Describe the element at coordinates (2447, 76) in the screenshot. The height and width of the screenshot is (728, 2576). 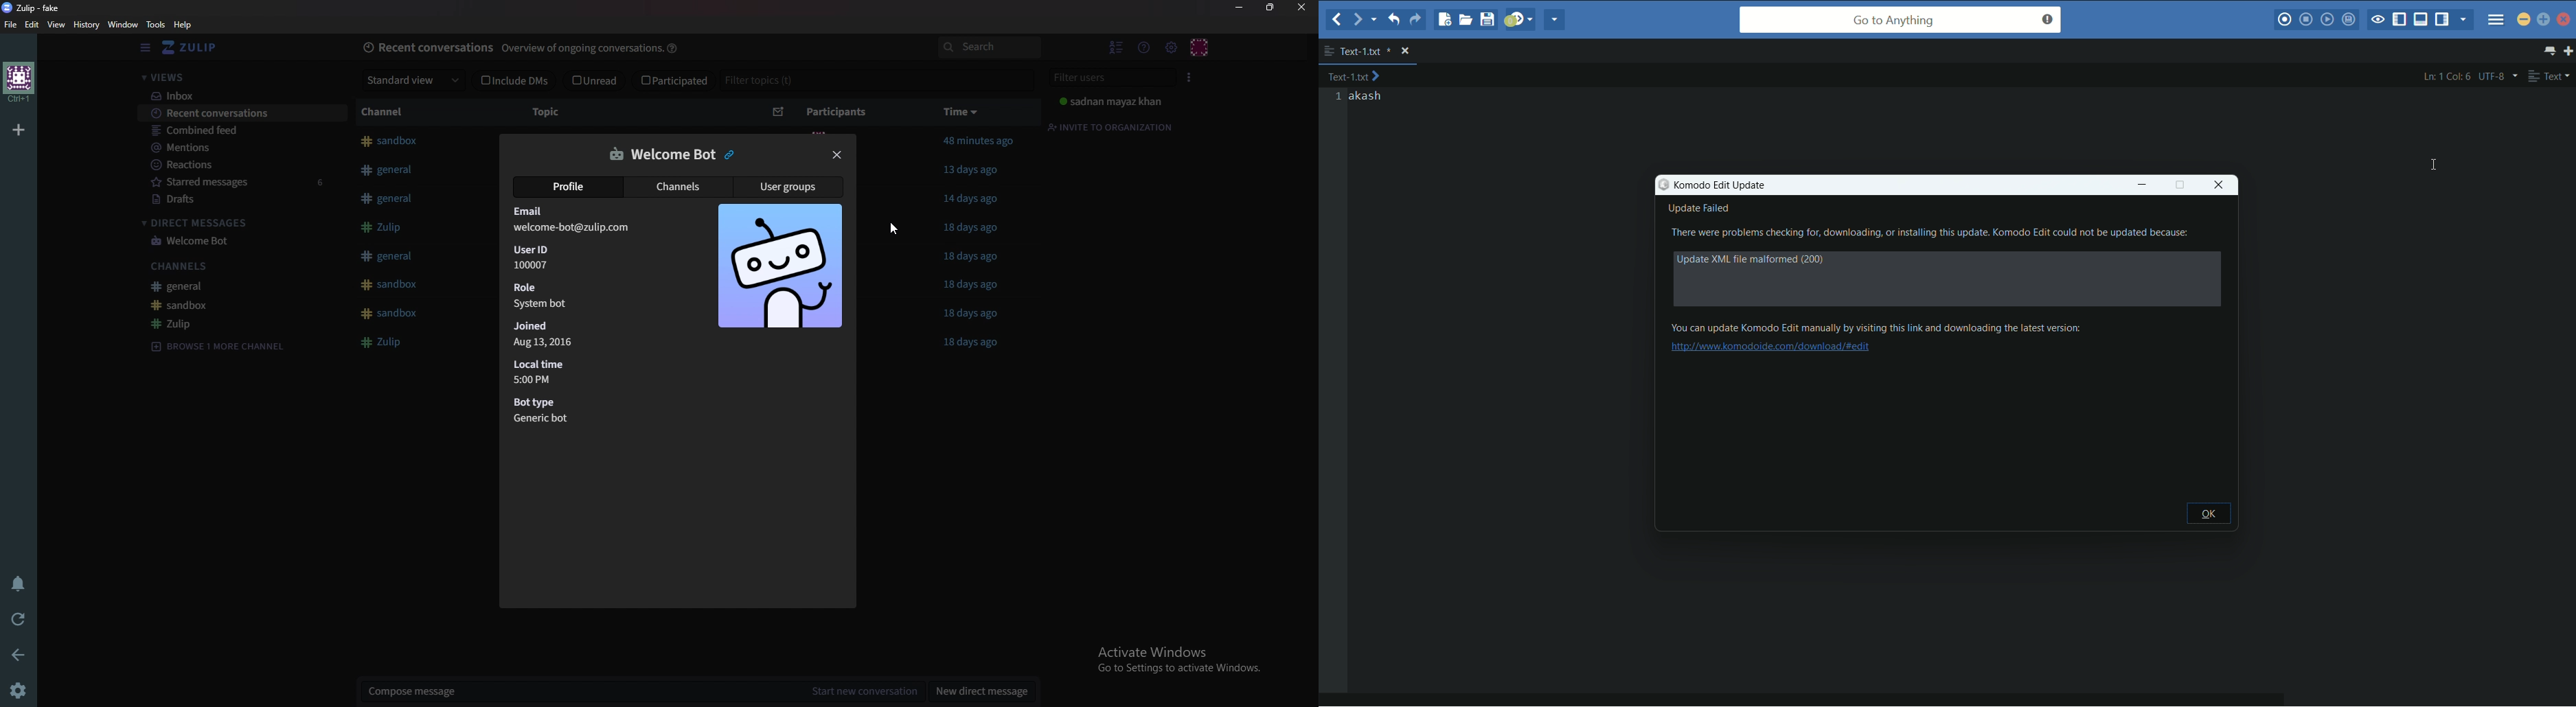
I see `cursor position` at that location.